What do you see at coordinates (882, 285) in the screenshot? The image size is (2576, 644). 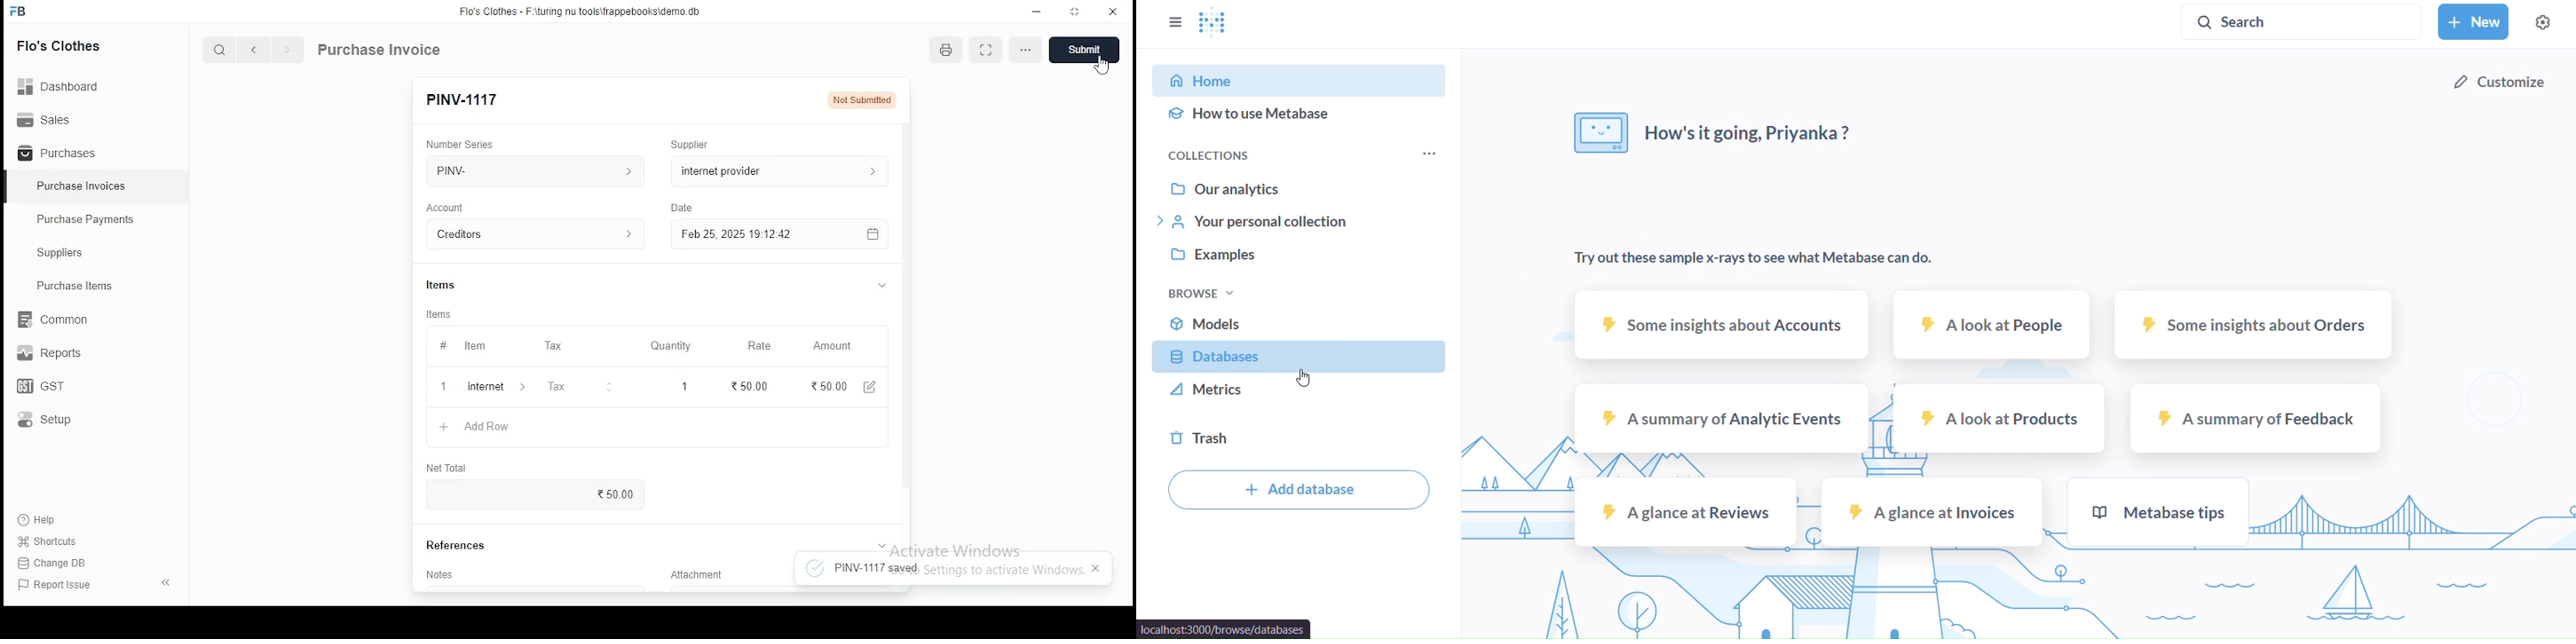 I see `tab` at bounding box center [882, 285].